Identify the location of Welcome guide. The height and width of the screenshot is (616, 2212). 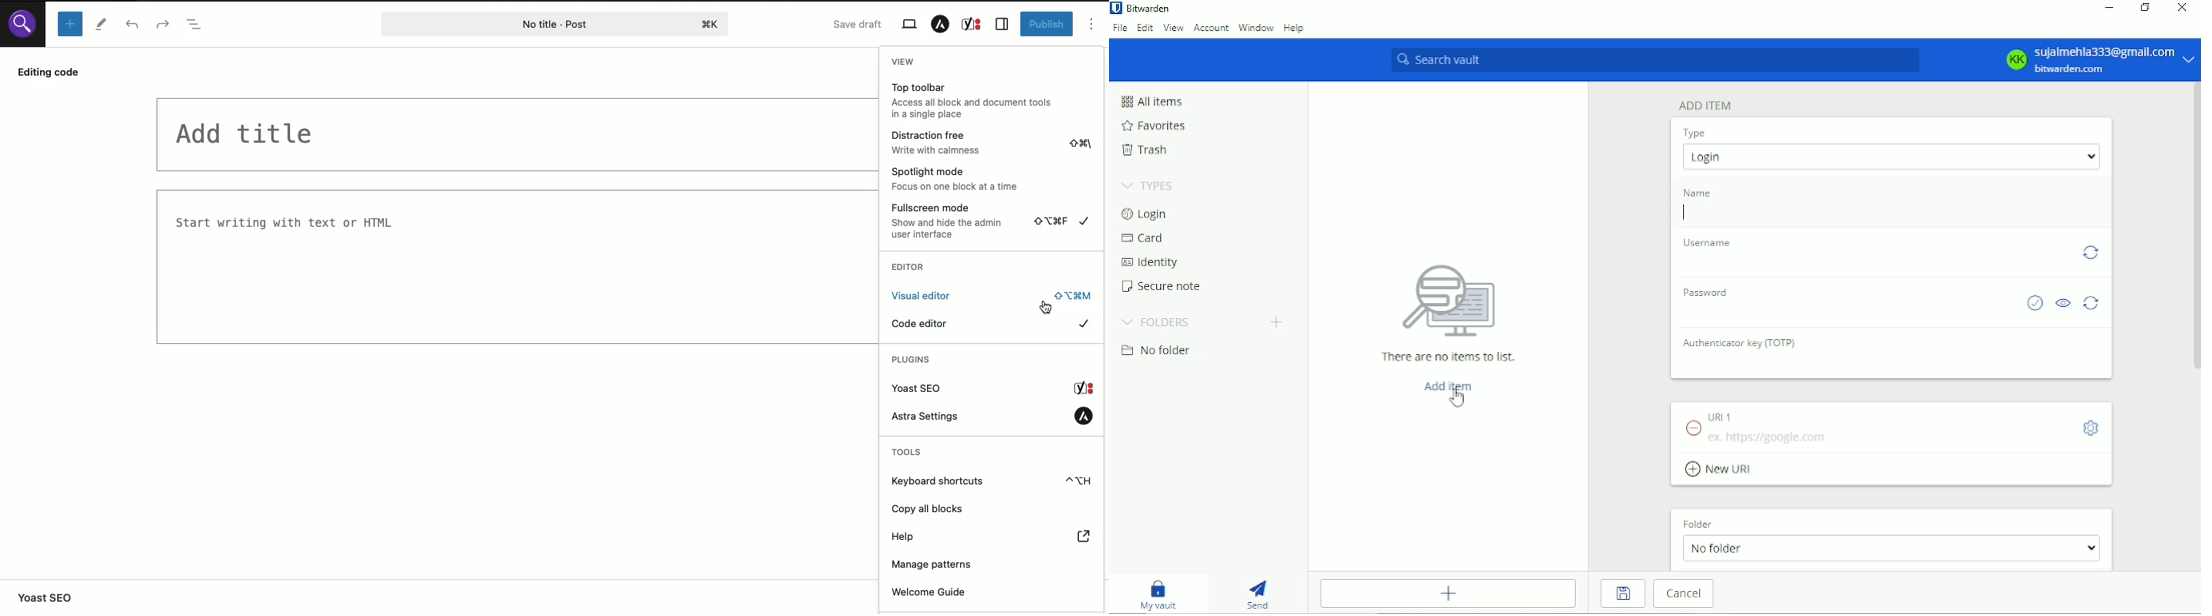
(934, 592).